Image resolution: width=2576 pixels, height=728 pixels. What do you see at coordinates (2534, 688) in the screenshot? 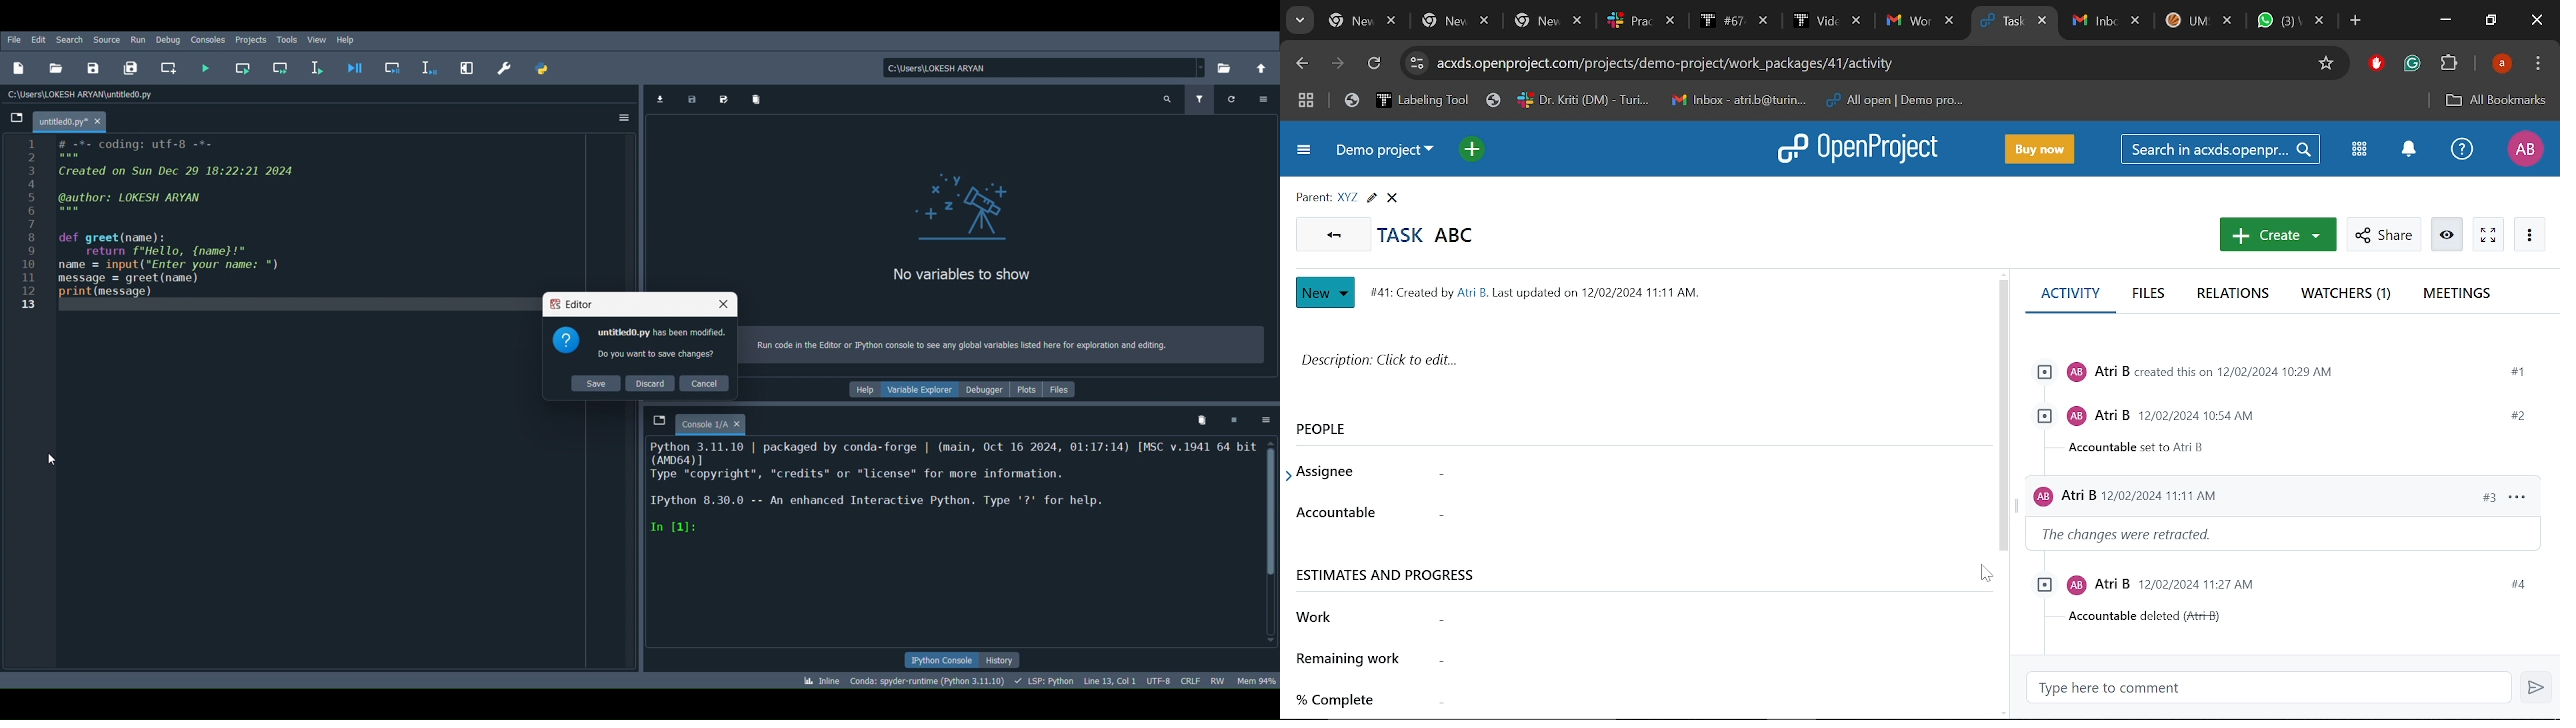
I see `send` at bounding box center [2534, 688].